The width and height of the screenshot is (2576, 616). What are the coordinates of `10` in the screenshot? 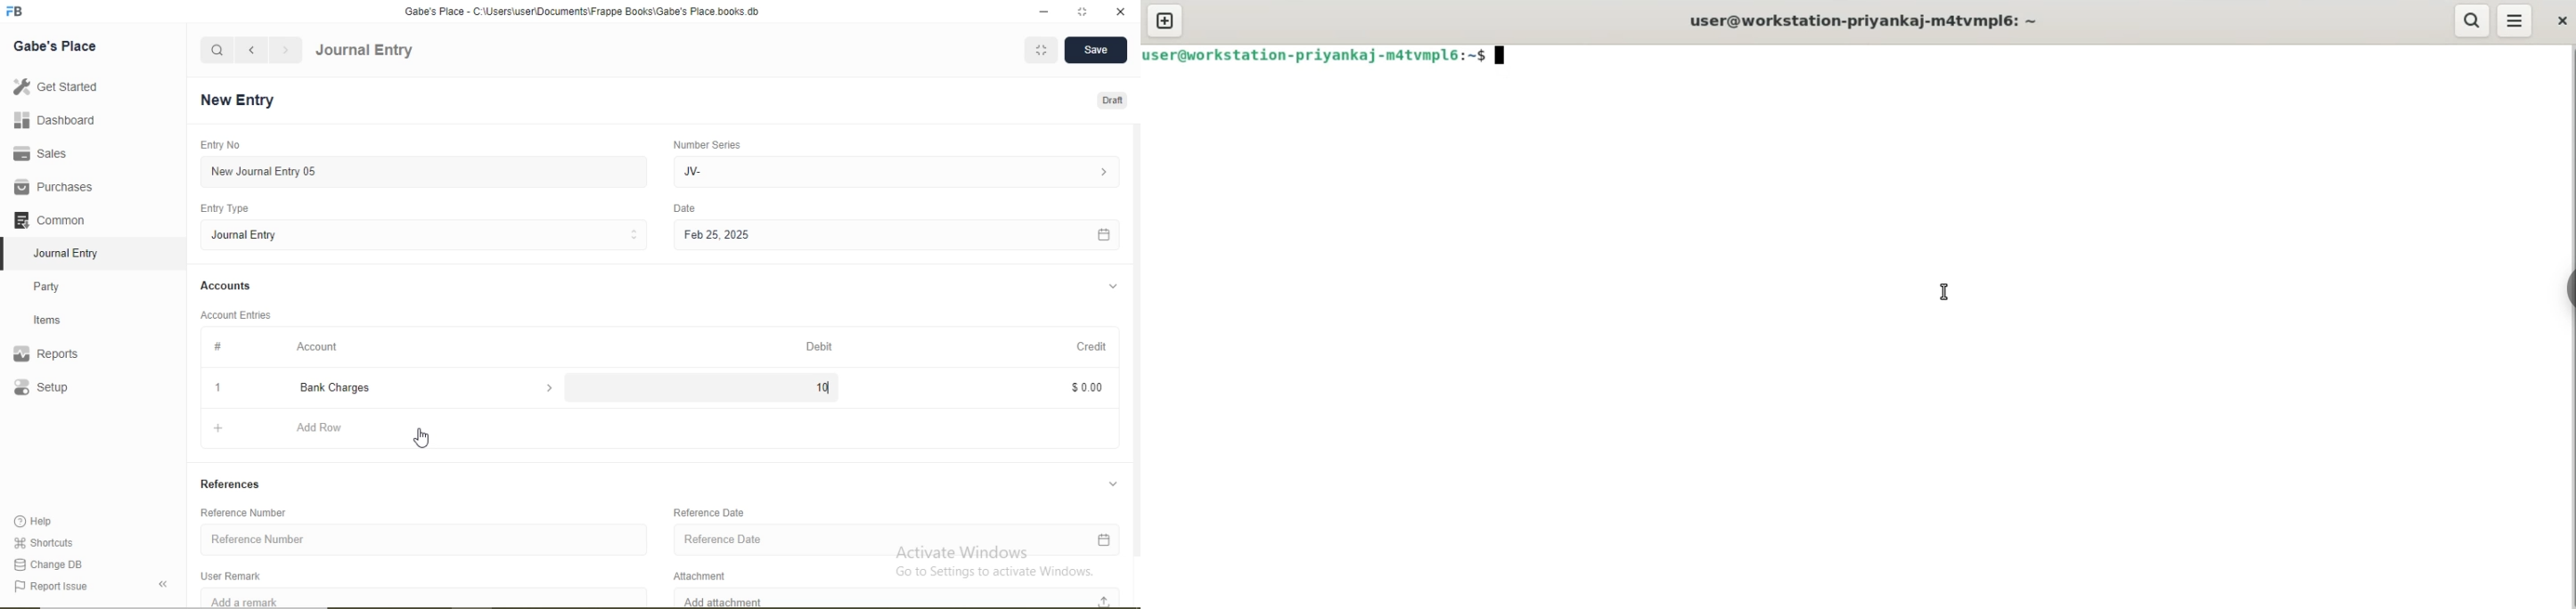 It's located at (811, 386).